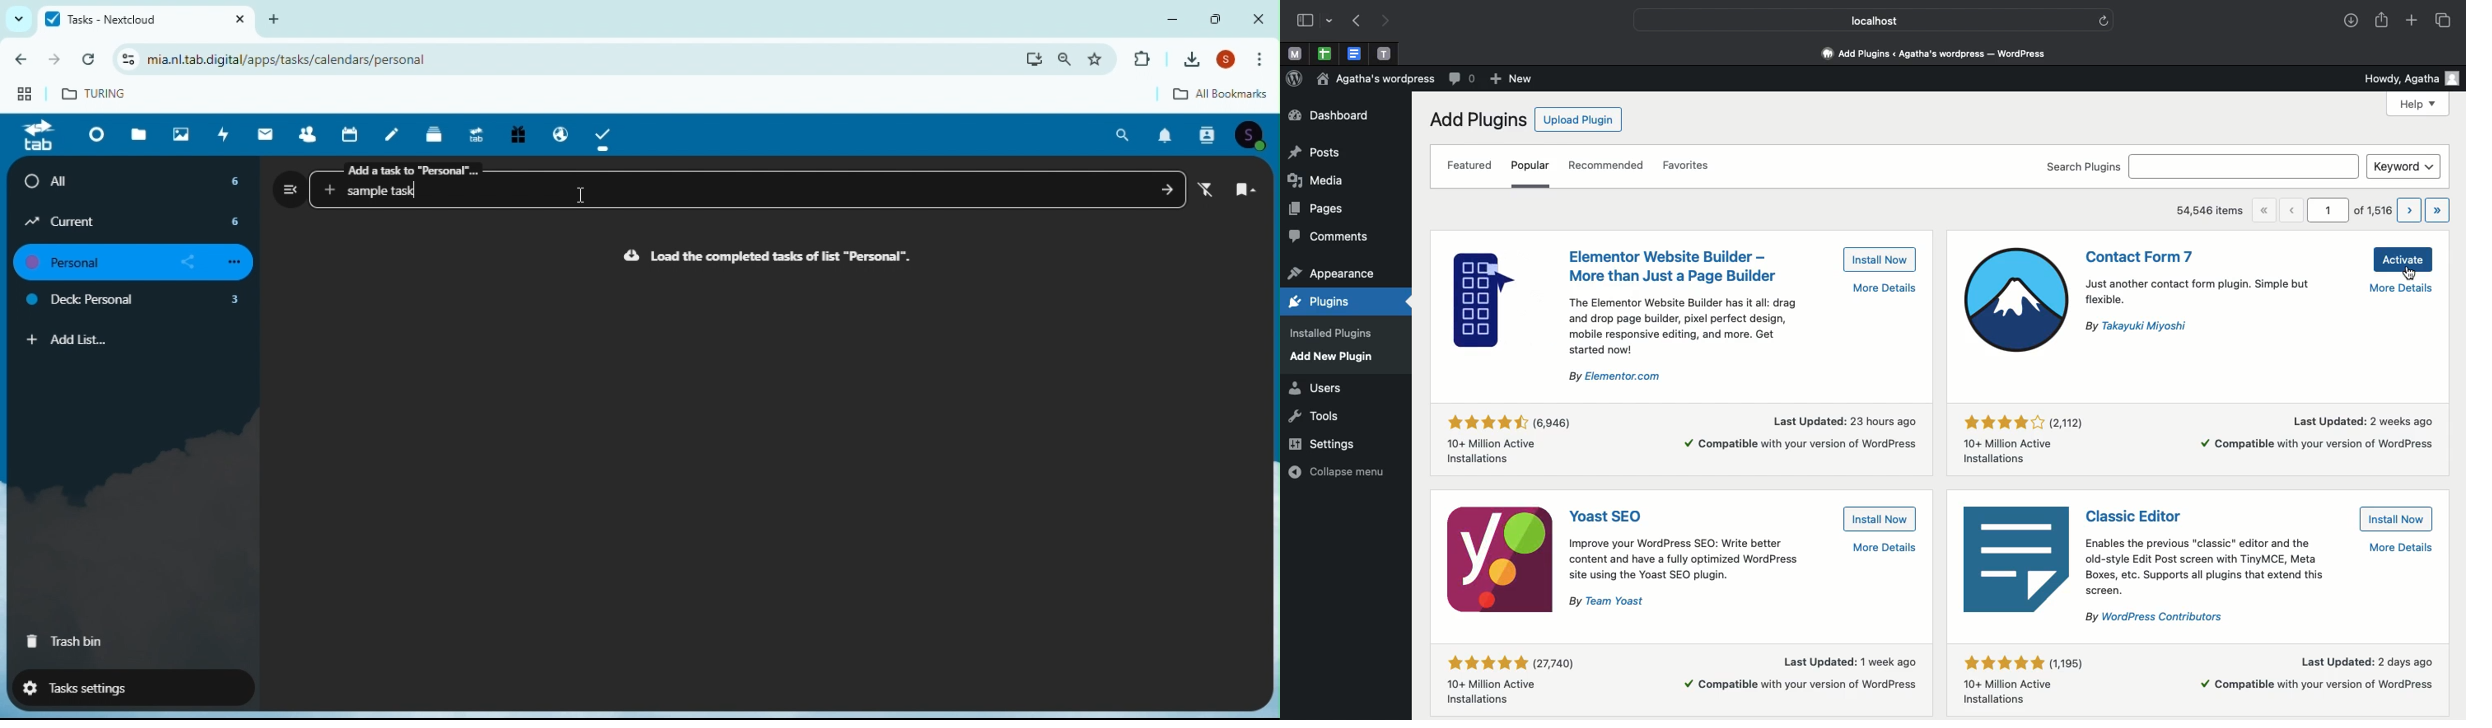  Describe the element at coordinates (2395, 518) in the screenshot. I see `Install now` at that location.